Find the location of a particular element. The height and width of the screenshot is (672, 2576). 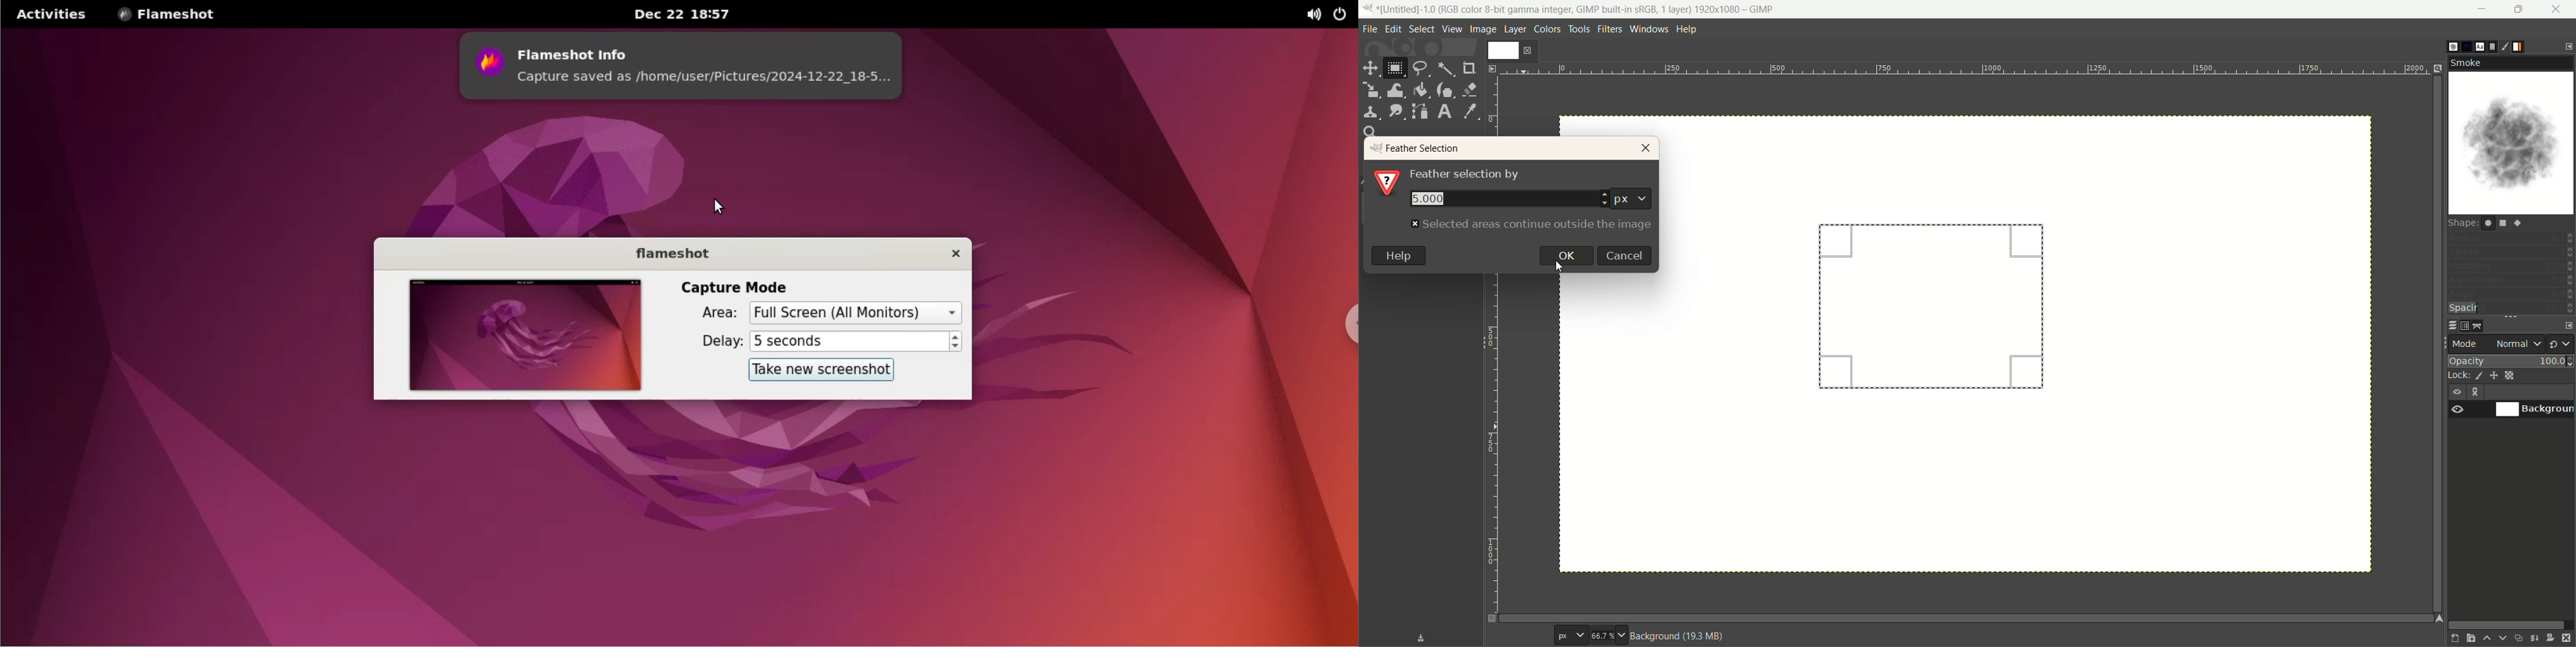

maximize is located at coordinates (2520, 8).